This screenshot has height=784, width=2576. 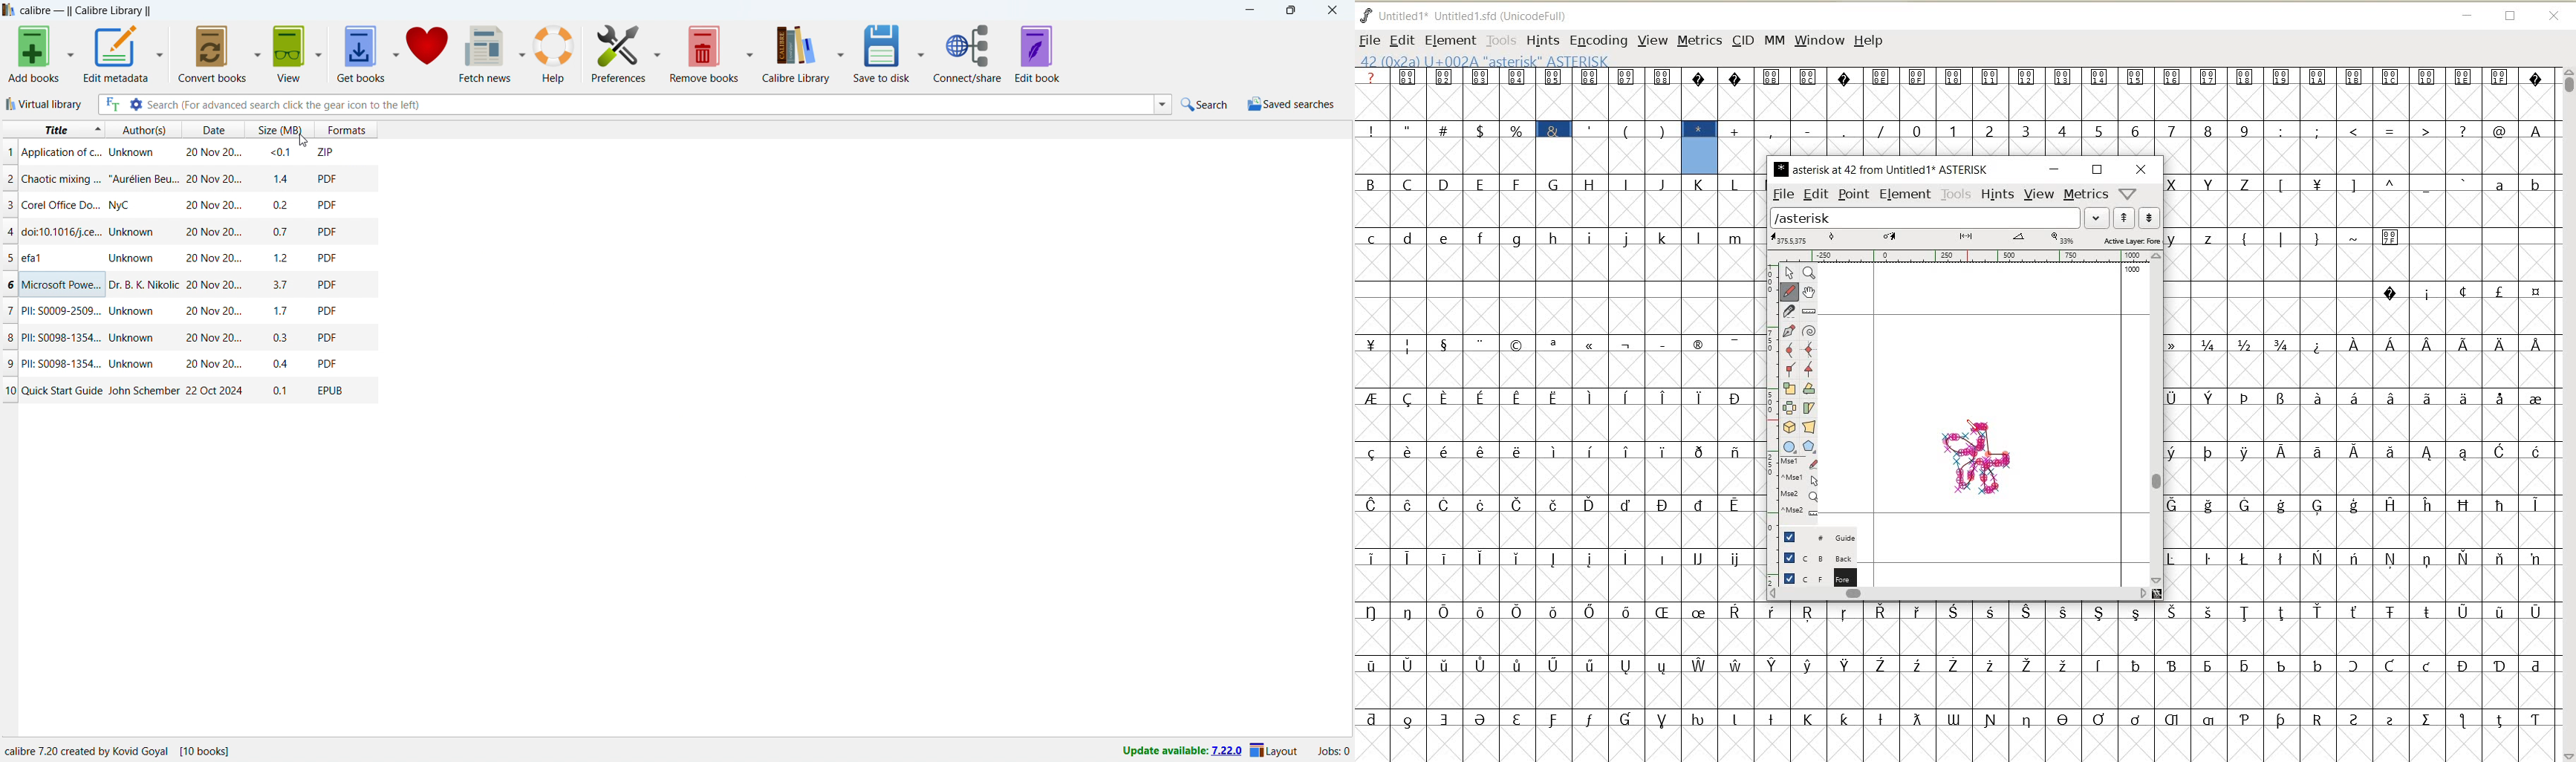 I want to click on FOREGROUND, so click(x=1812, y=577).